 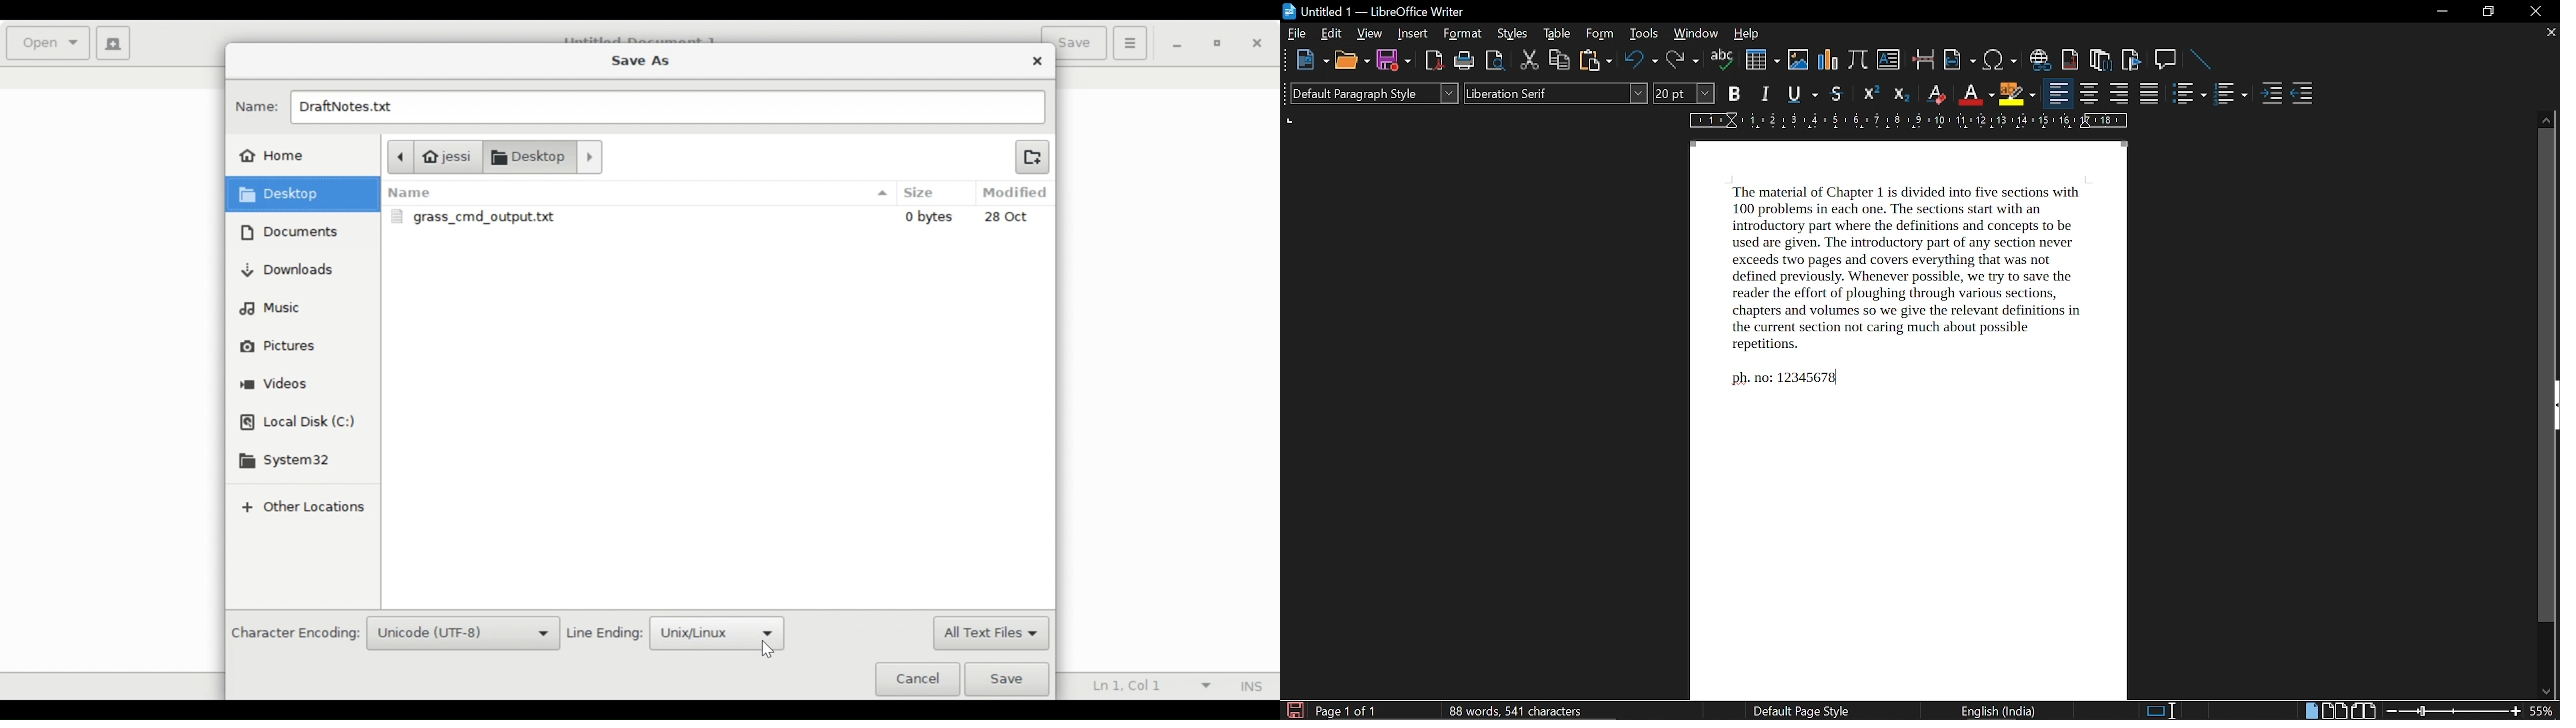 What do you see at coordinates (1393, 60) in the screenshot?
I see `save` at bounding box center [1393, 60].